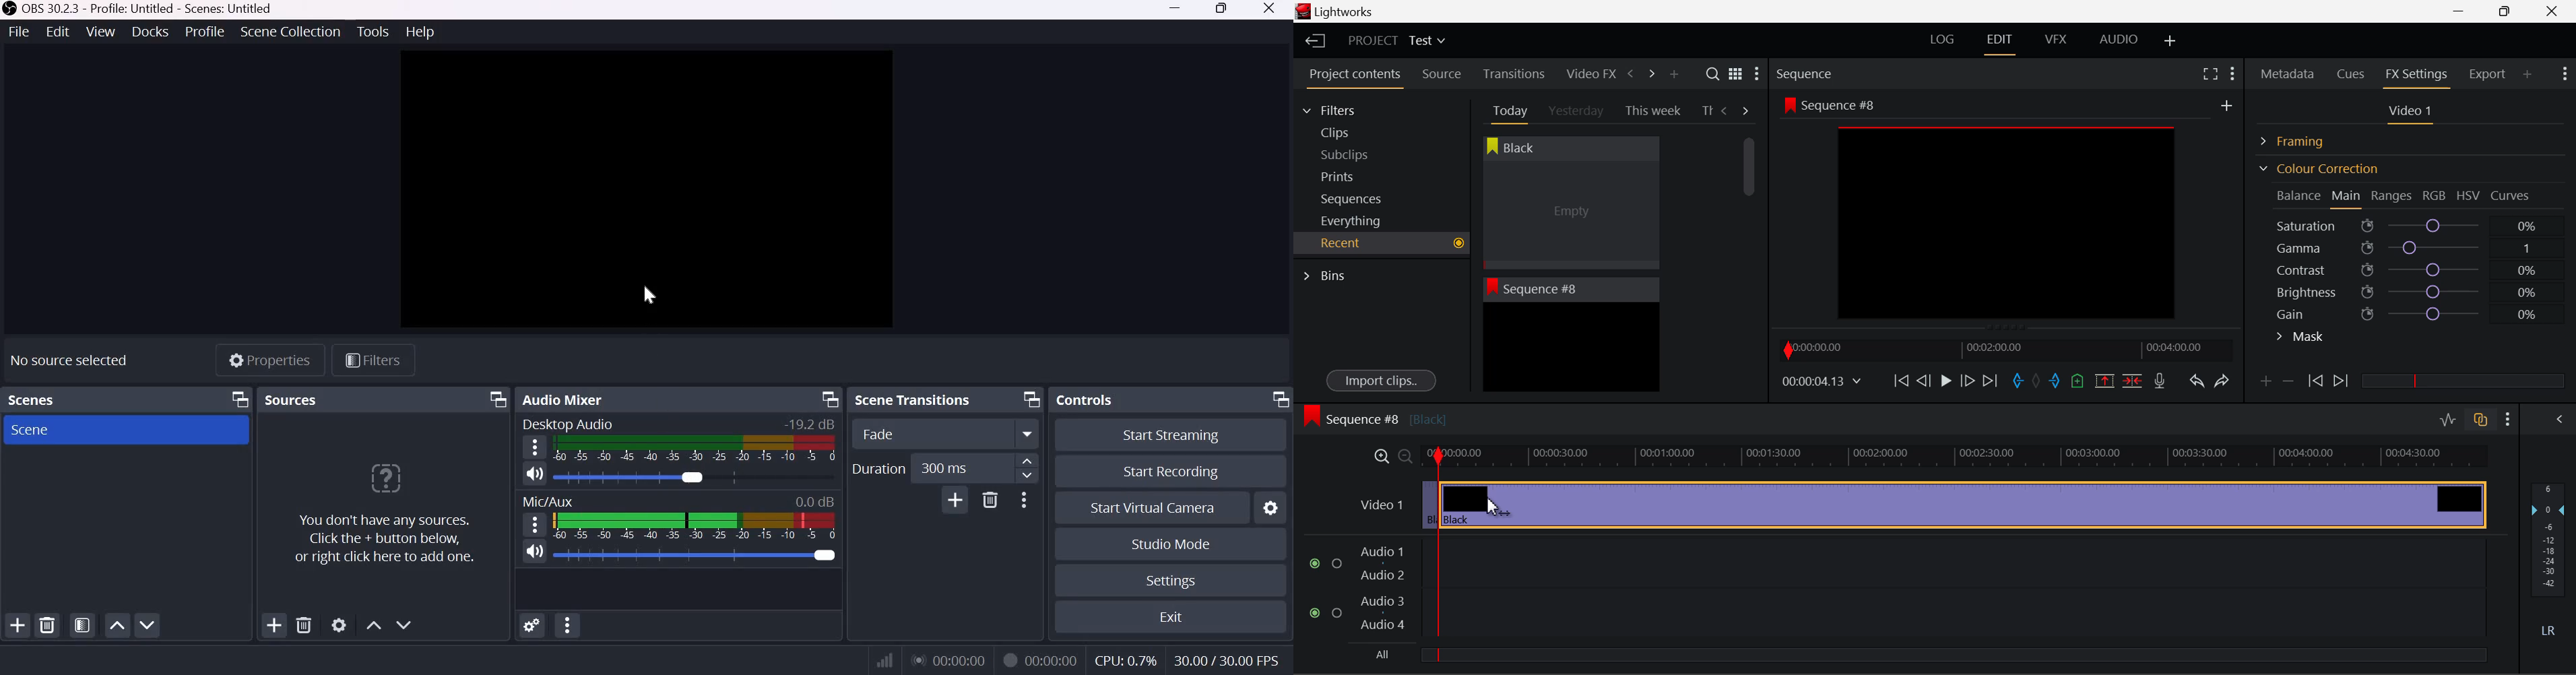  What do you see at coordinates (2171, 41) in the screenshot?
I see `Add Layout` at bounding box center [2171, 41].